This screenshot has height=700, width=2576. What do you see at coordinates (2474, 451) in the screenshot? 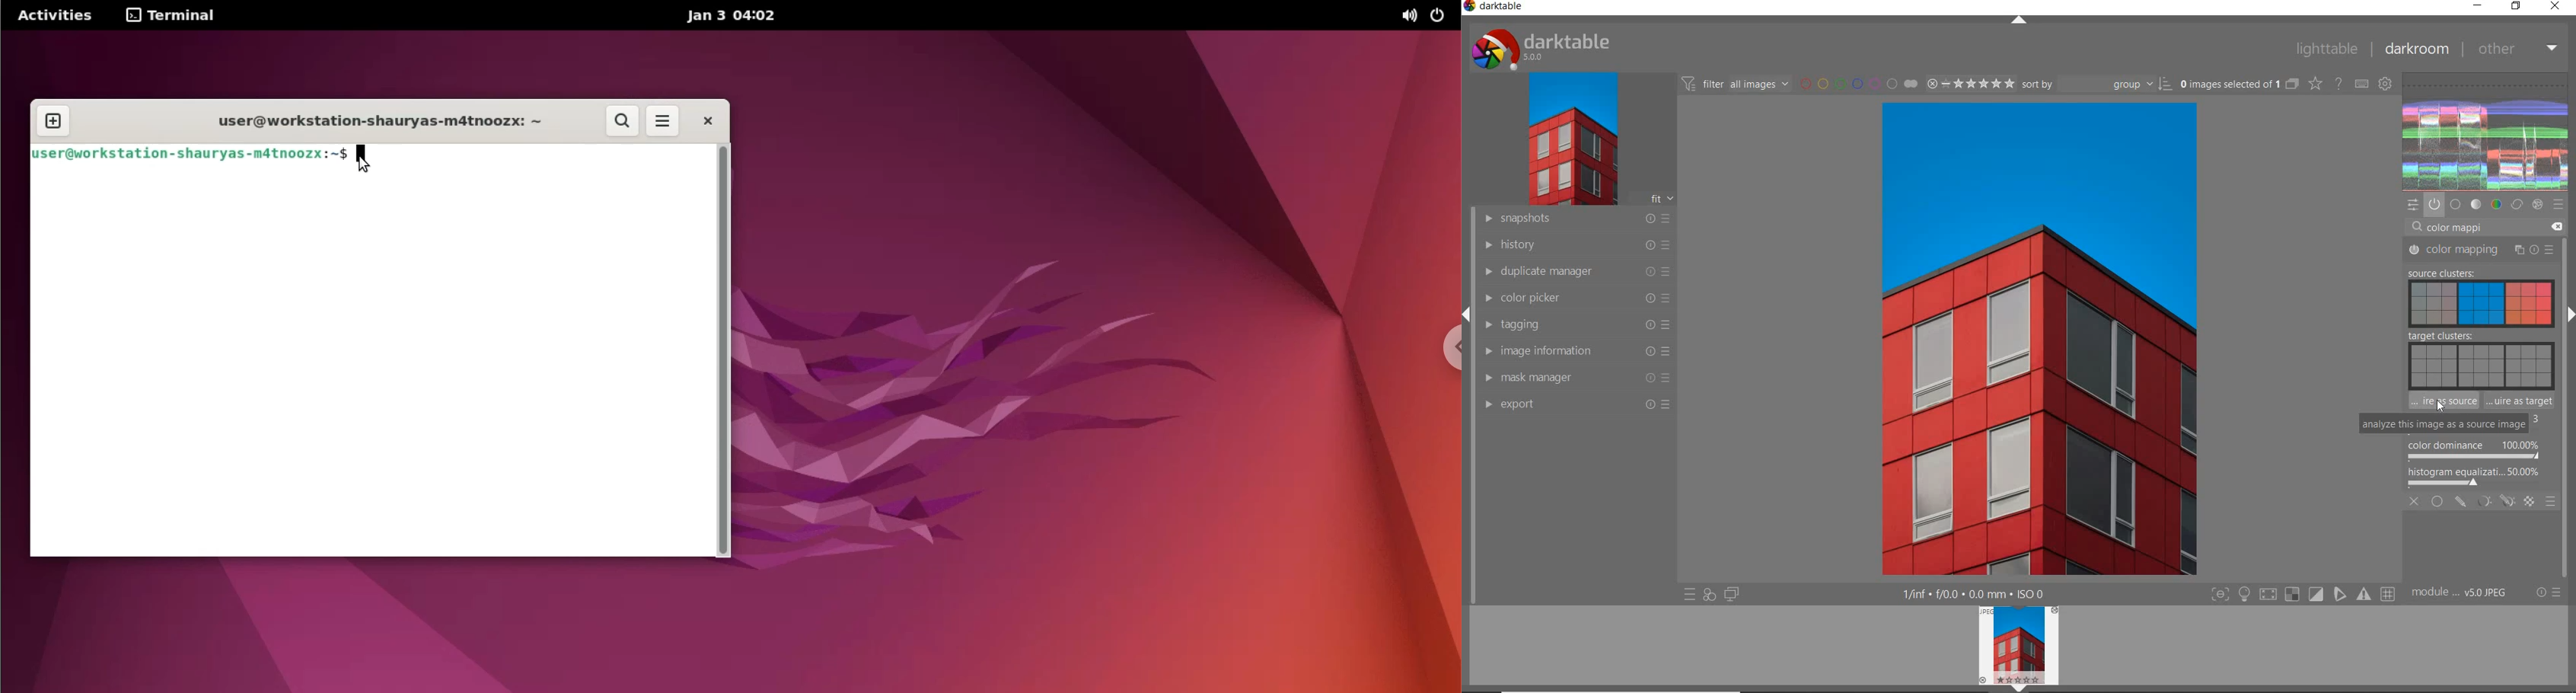
I see `COLOR DOMINANCE` at bounding box center [2474, 451].